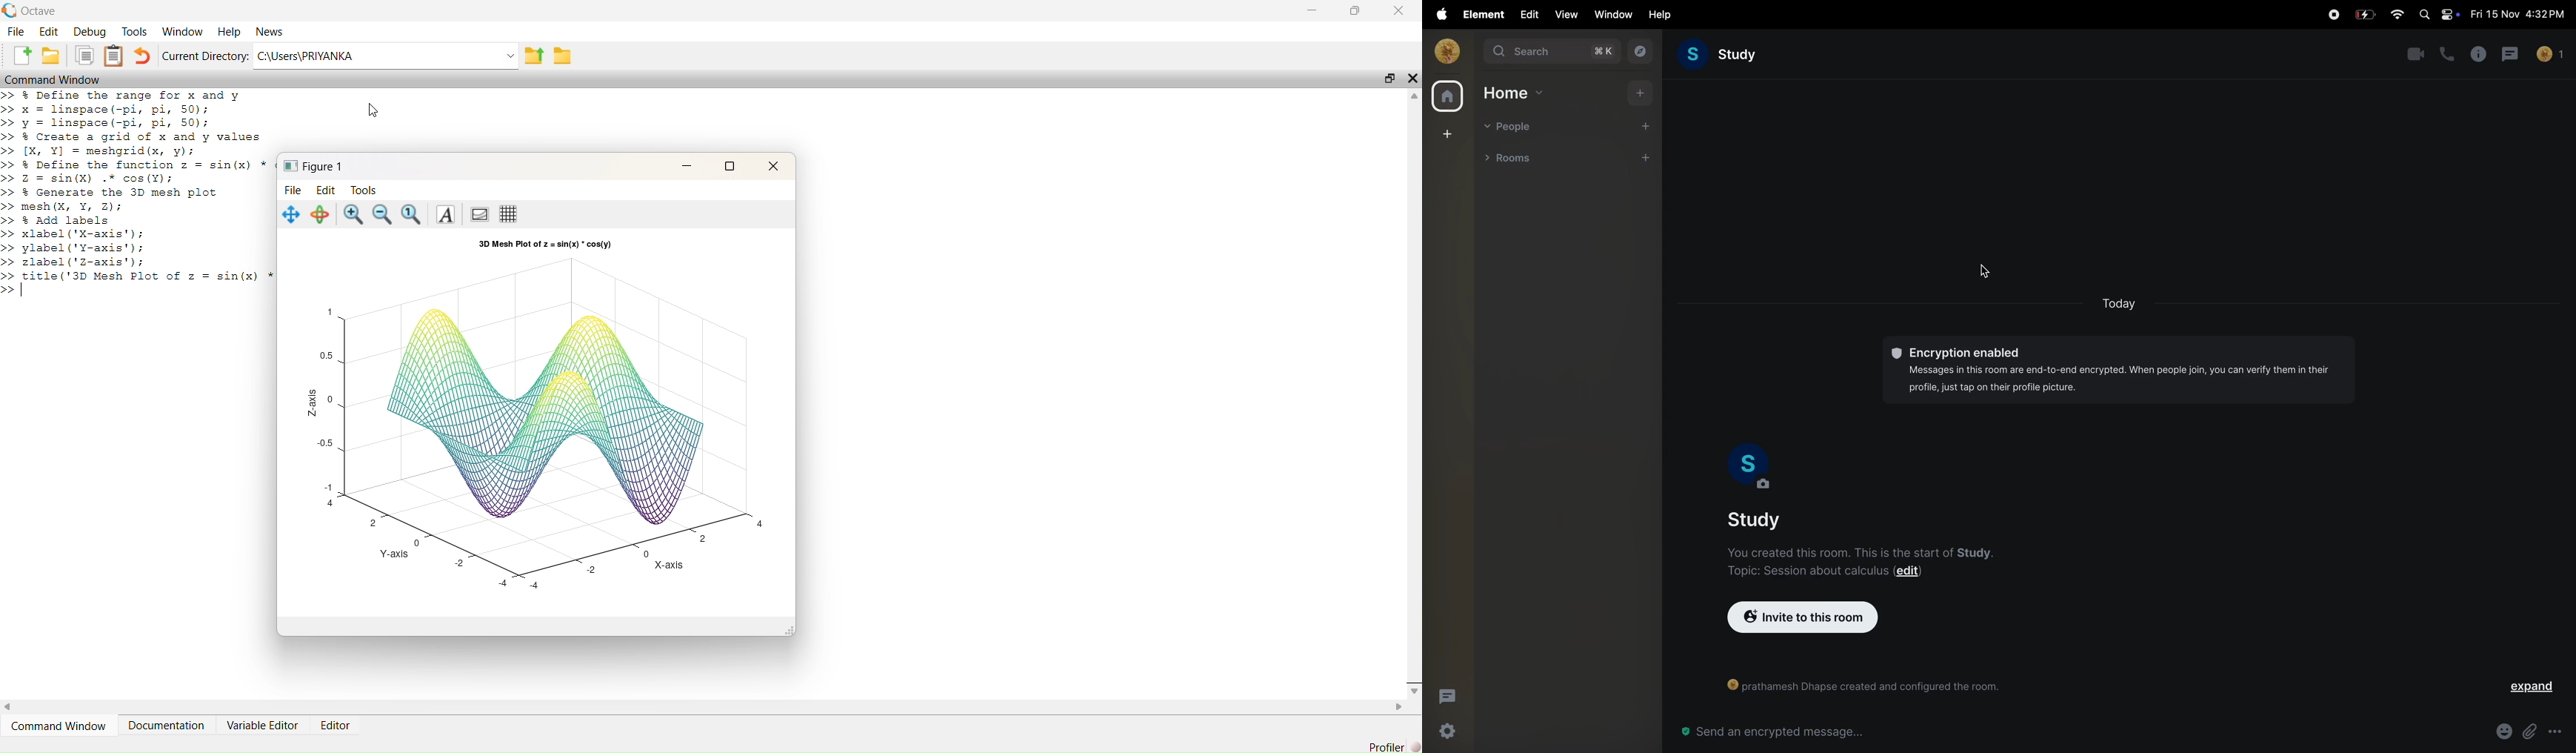 Image resolution: width=2576 pixels, height=756 pixels. I want to click on Octave, so click(36, 10).